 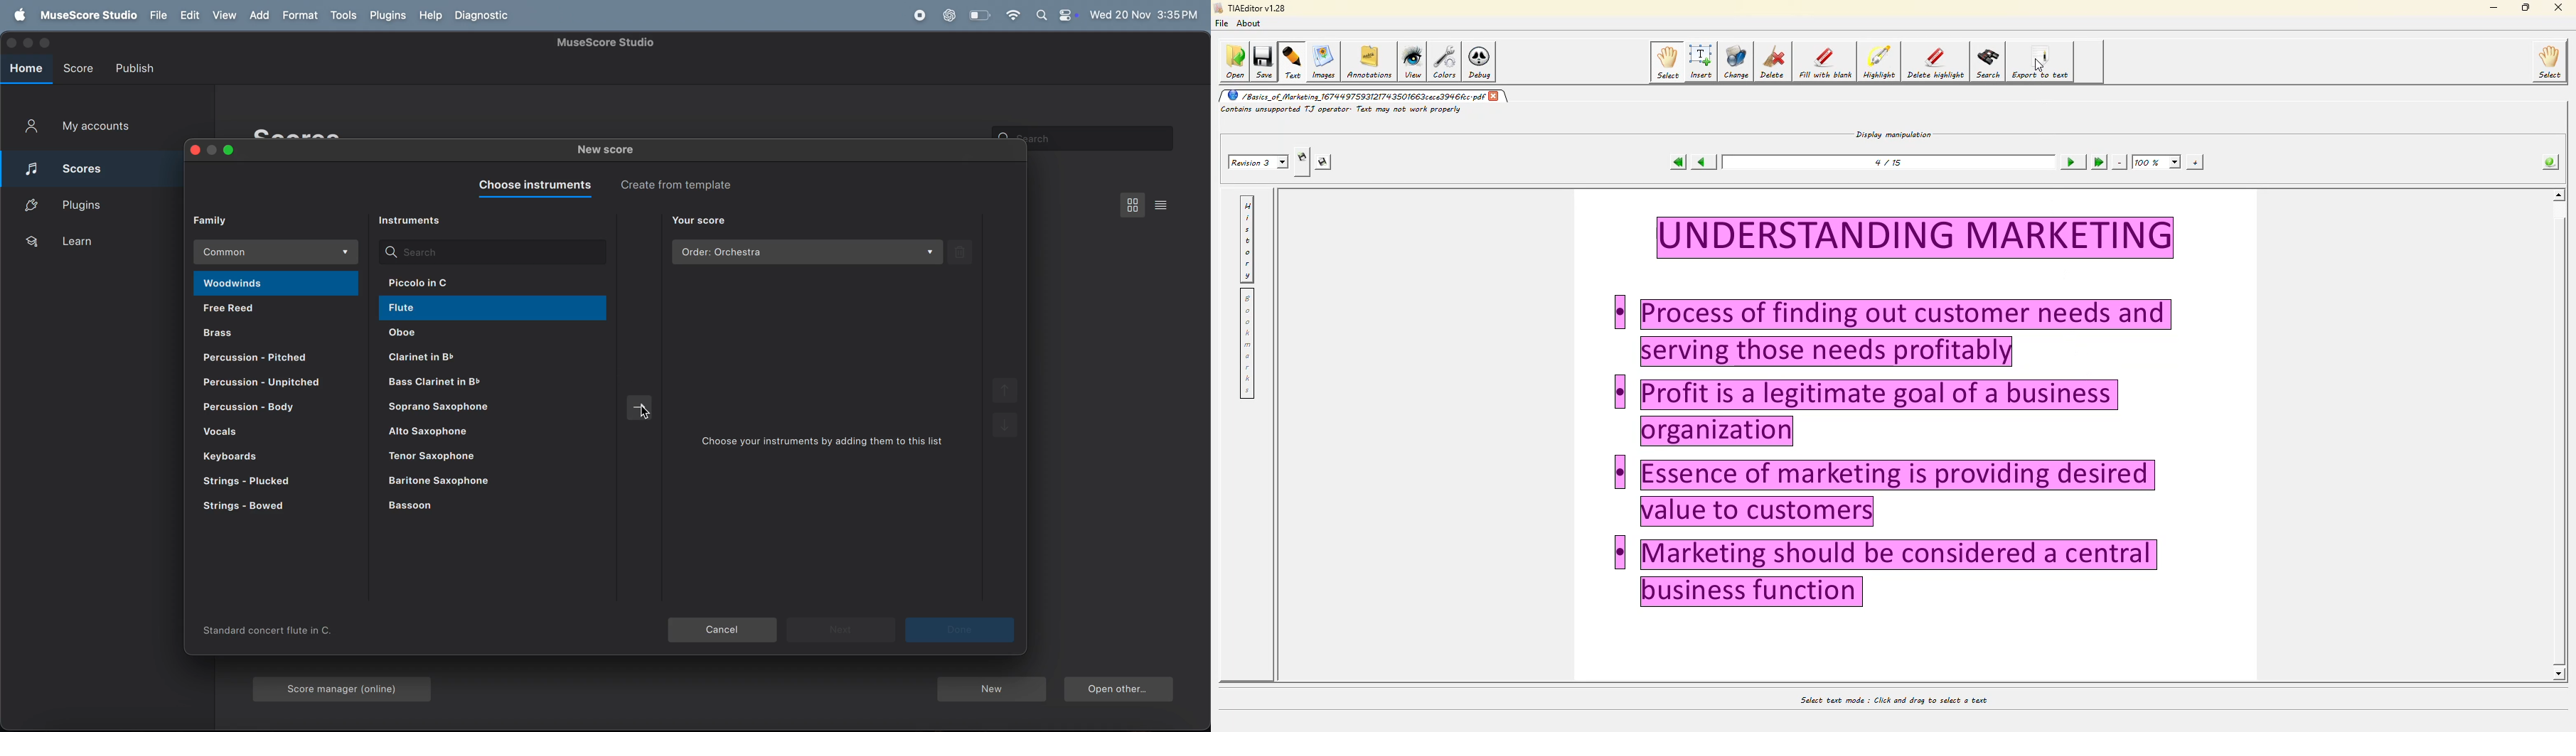 I want to click on clarinet, so click(x=469, y=356).